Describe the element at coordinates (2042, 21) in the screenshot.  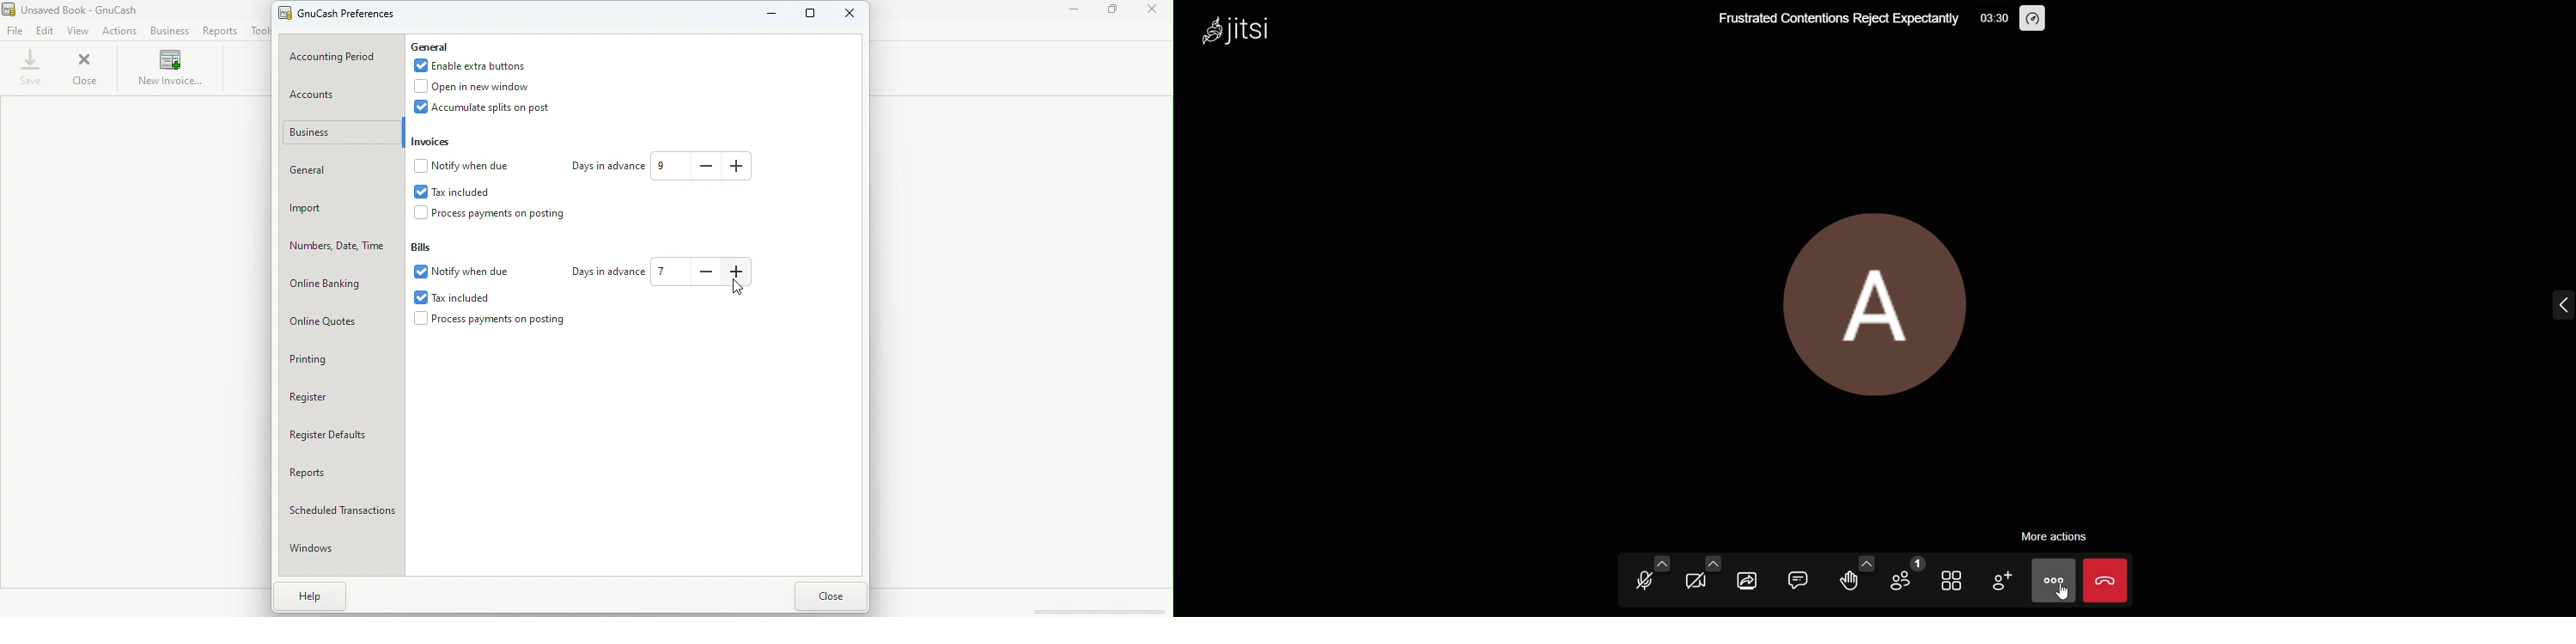
I see `performance setting` at that location.